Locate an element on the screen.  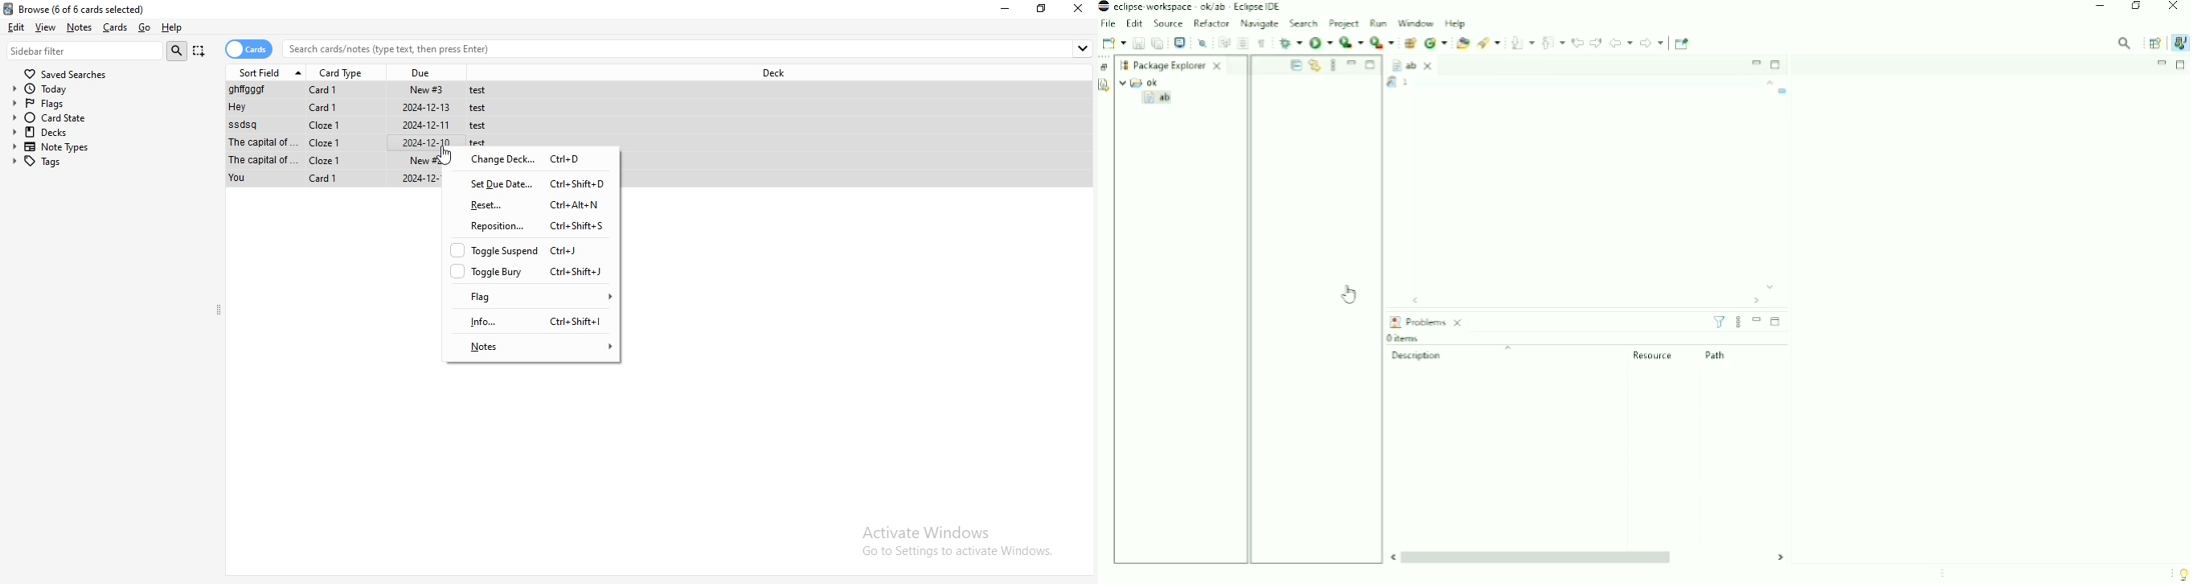
today is located at coordinates (105, 89).